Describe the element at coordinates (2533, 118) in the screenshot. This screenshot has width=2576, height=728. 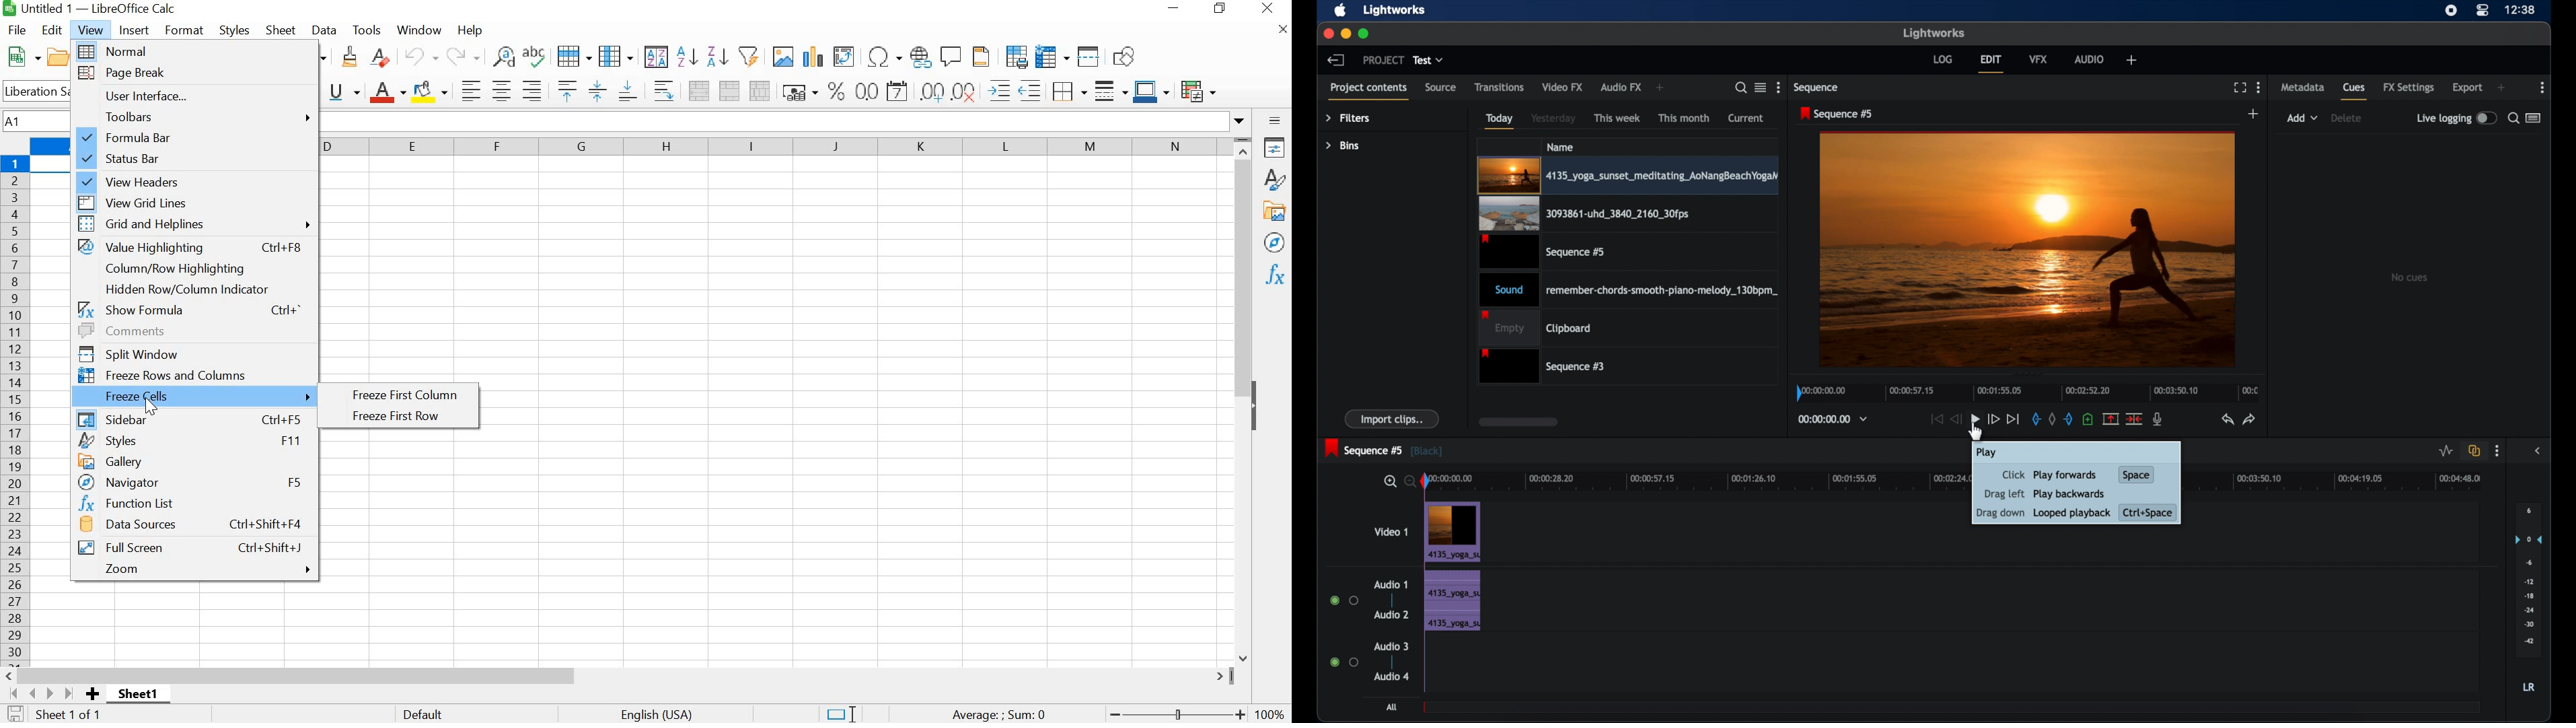
I see `toggle between list or logger view` at that location.